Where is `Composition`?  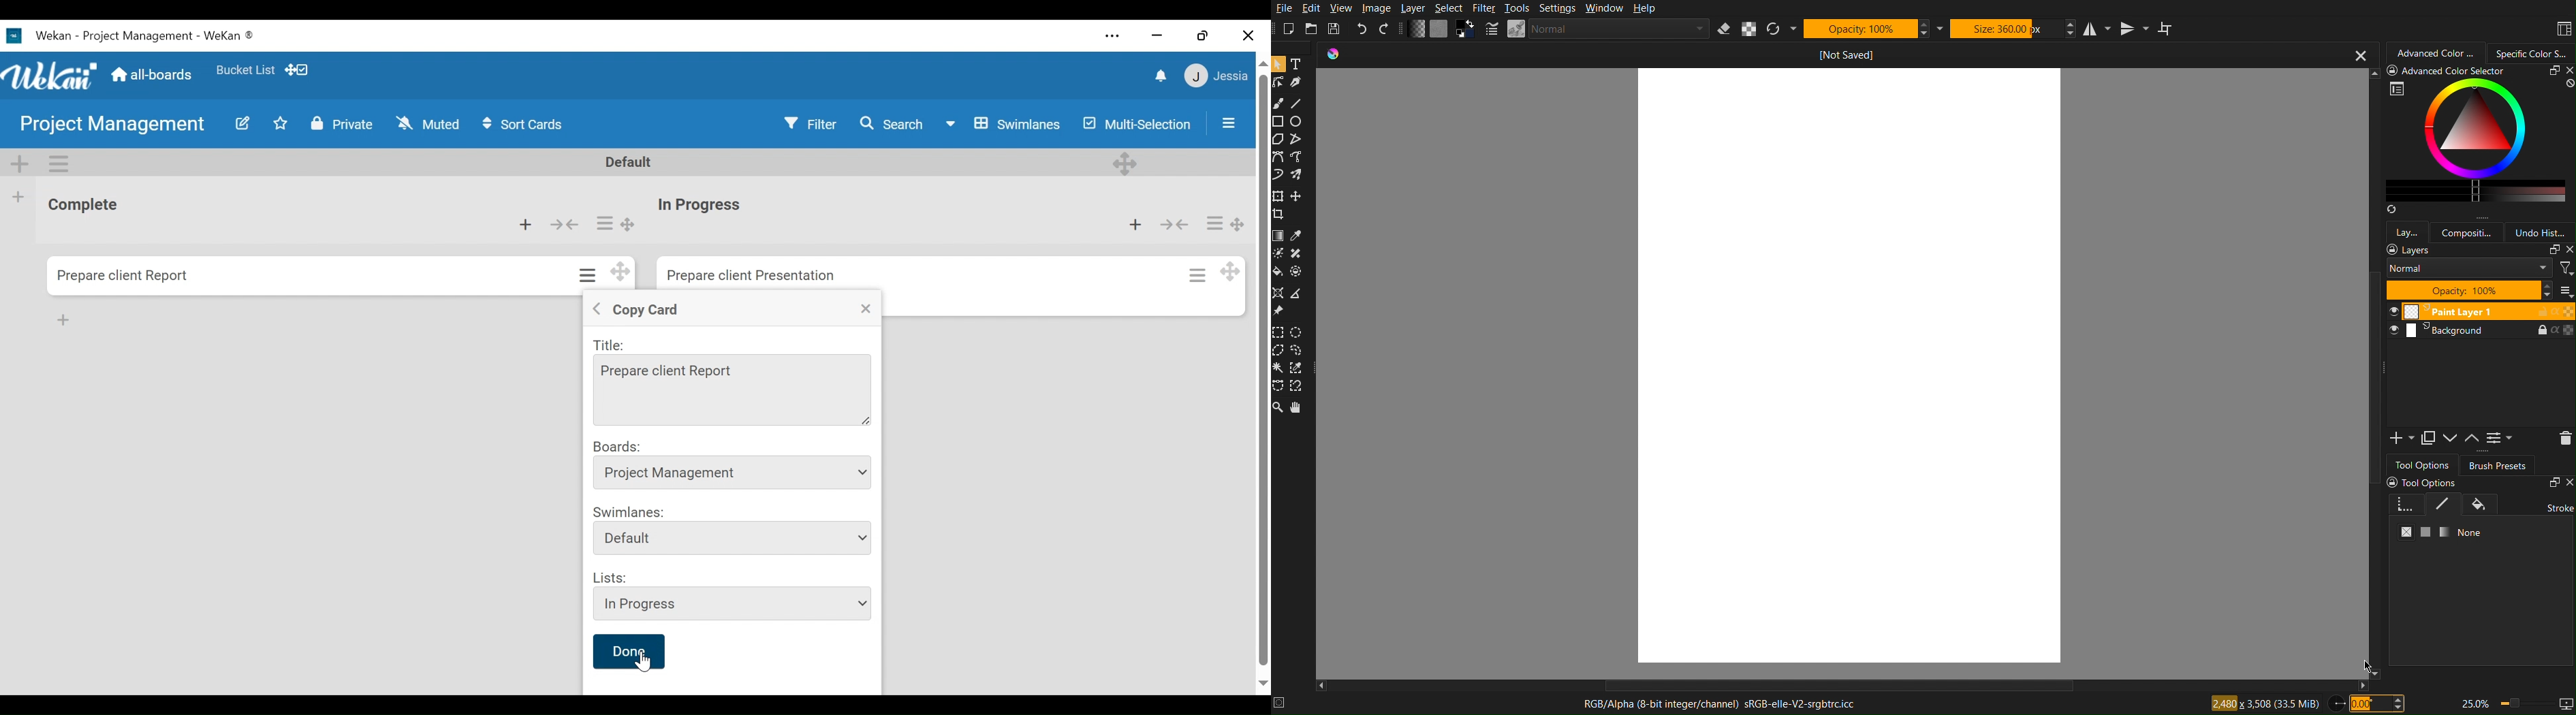 Composition is located at coordinates (2467, 231).